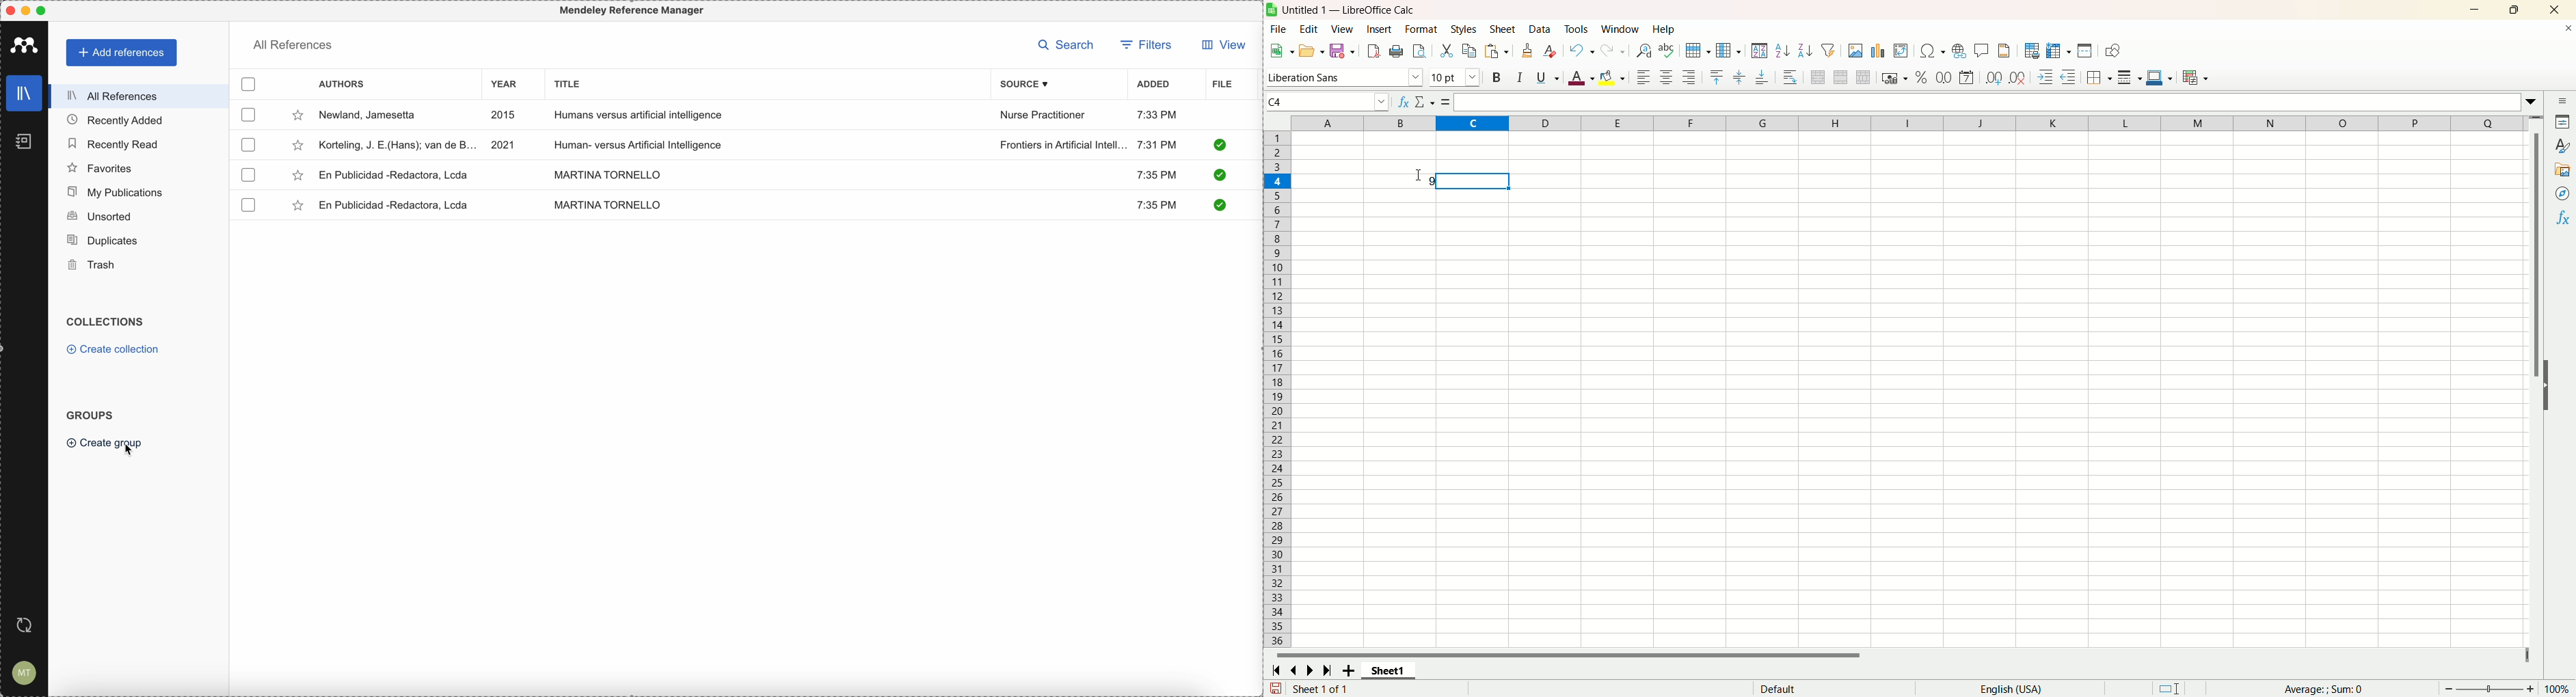  What do you see at coordinates (1579, 29) in the screenshot?
I see `tools` at bounding box center [1579, 29].